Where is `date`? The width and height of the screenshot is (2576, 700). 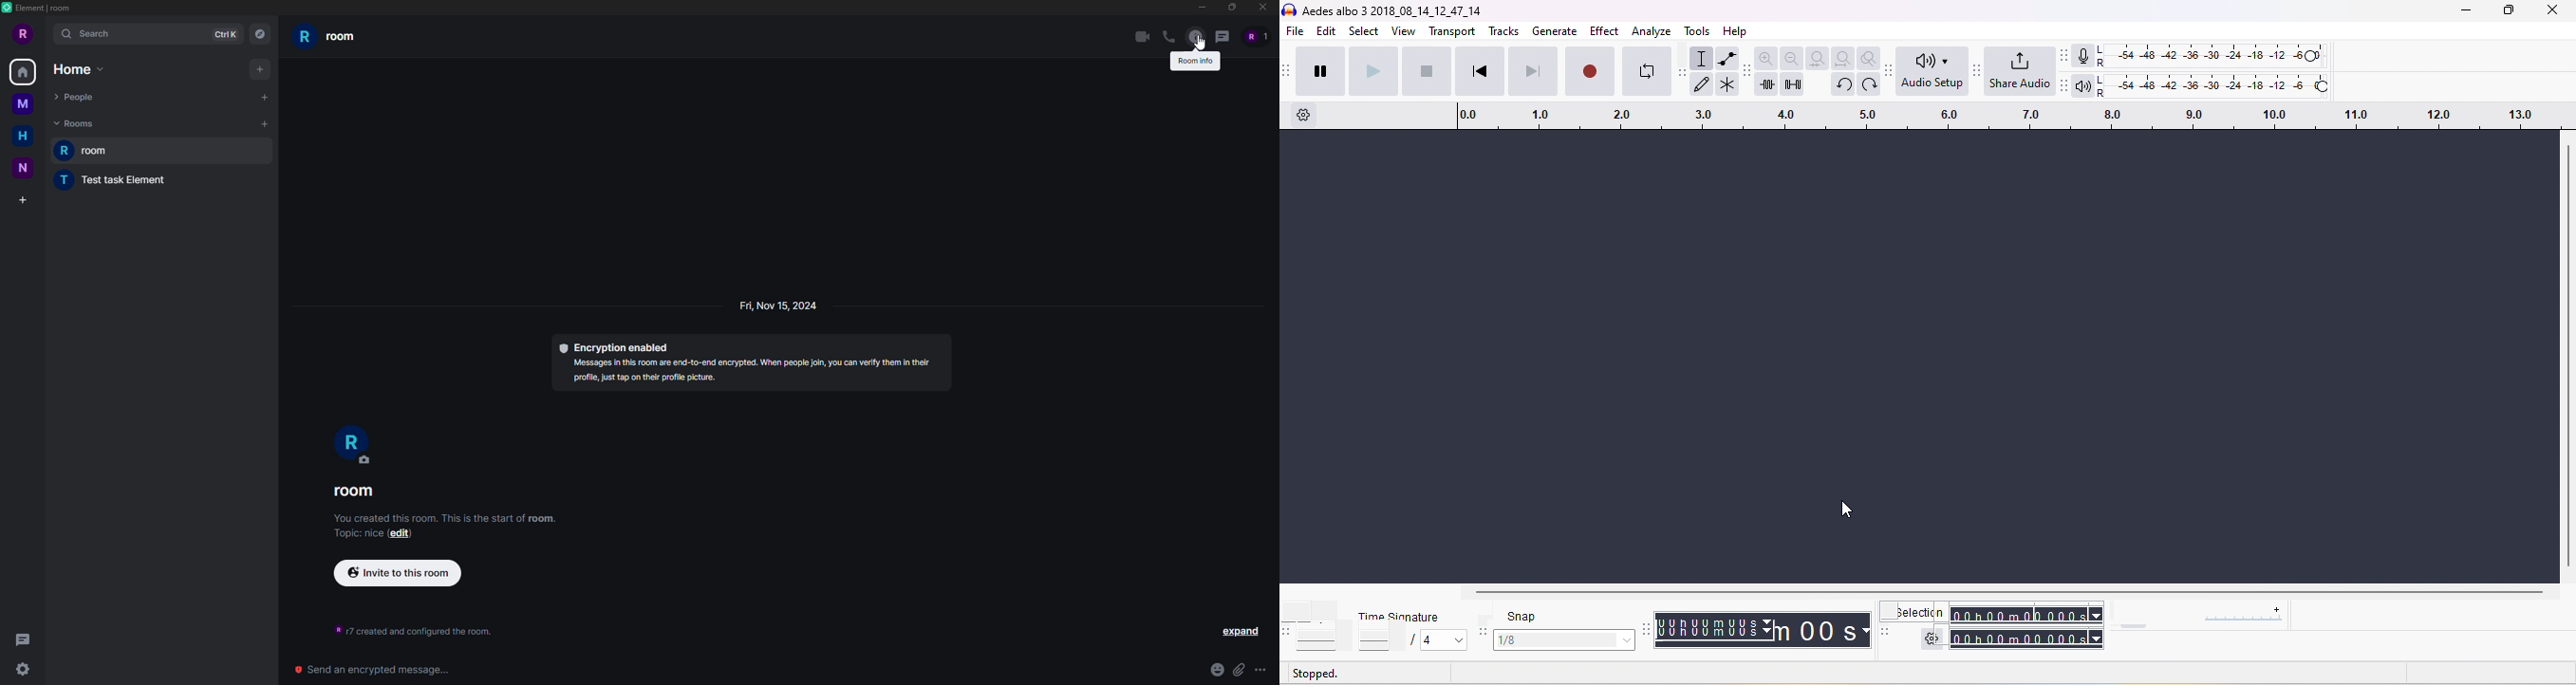 date is located at coordinates (778, 308).